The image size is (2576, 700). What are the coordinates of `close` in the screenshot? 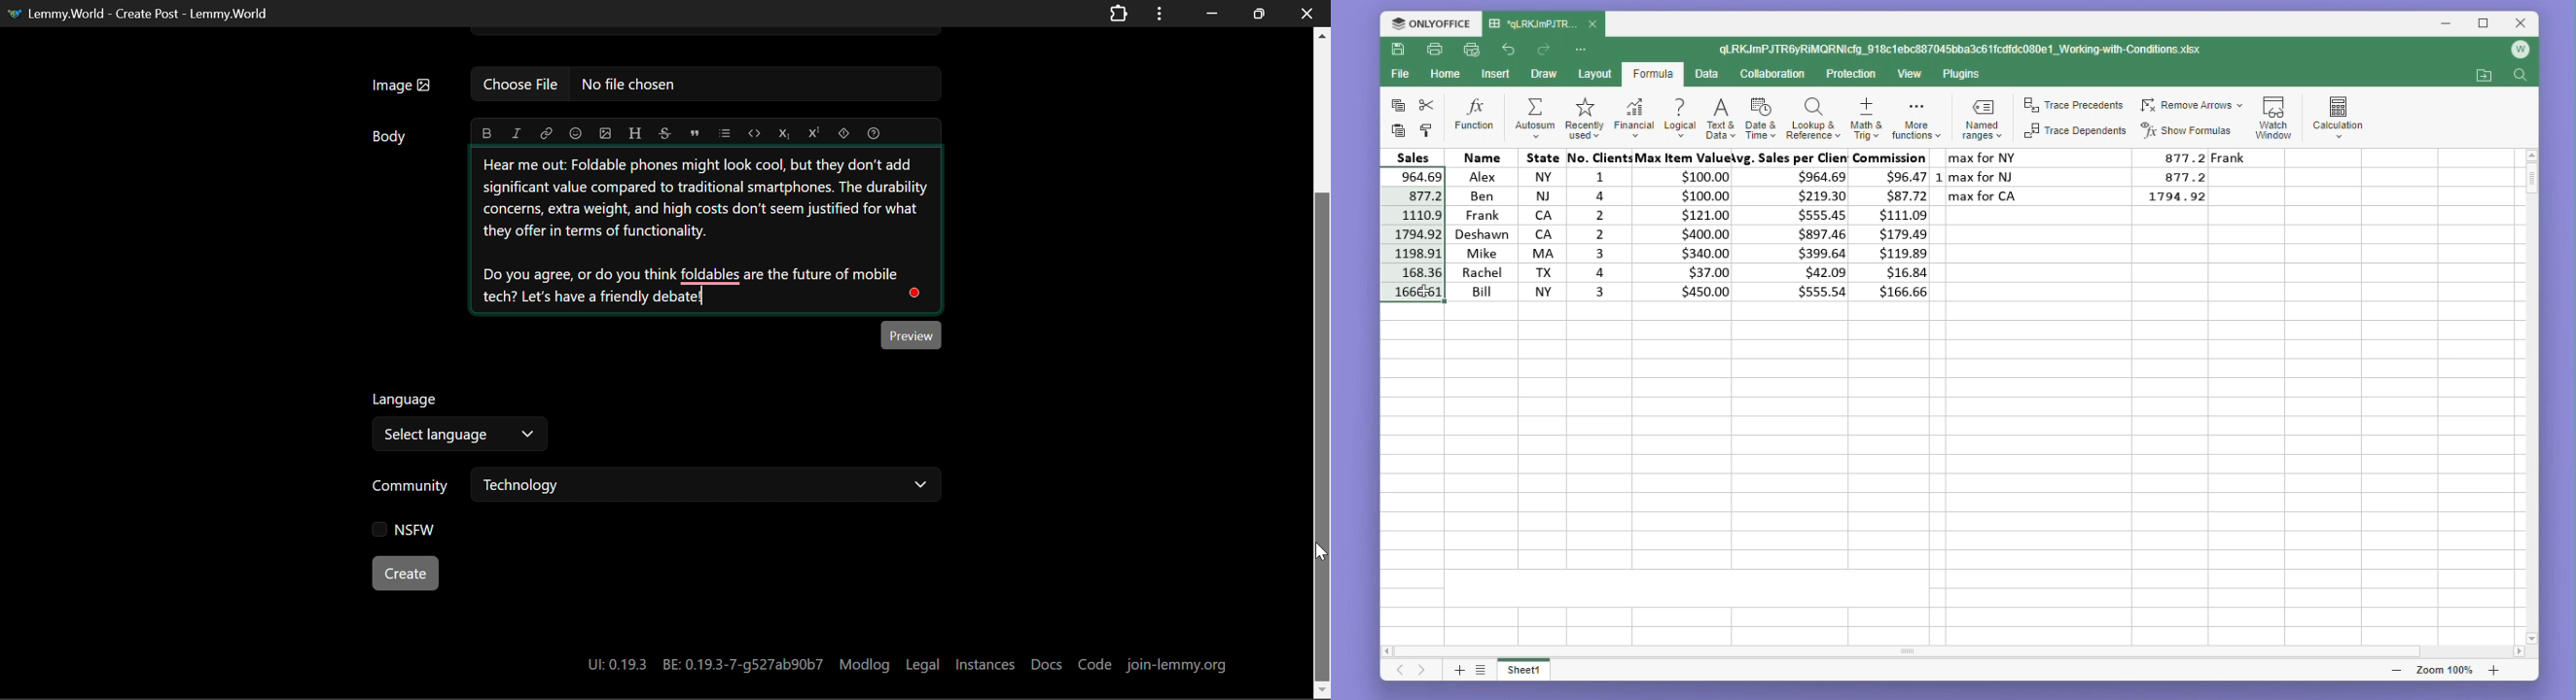 It's located at (1593, 23).